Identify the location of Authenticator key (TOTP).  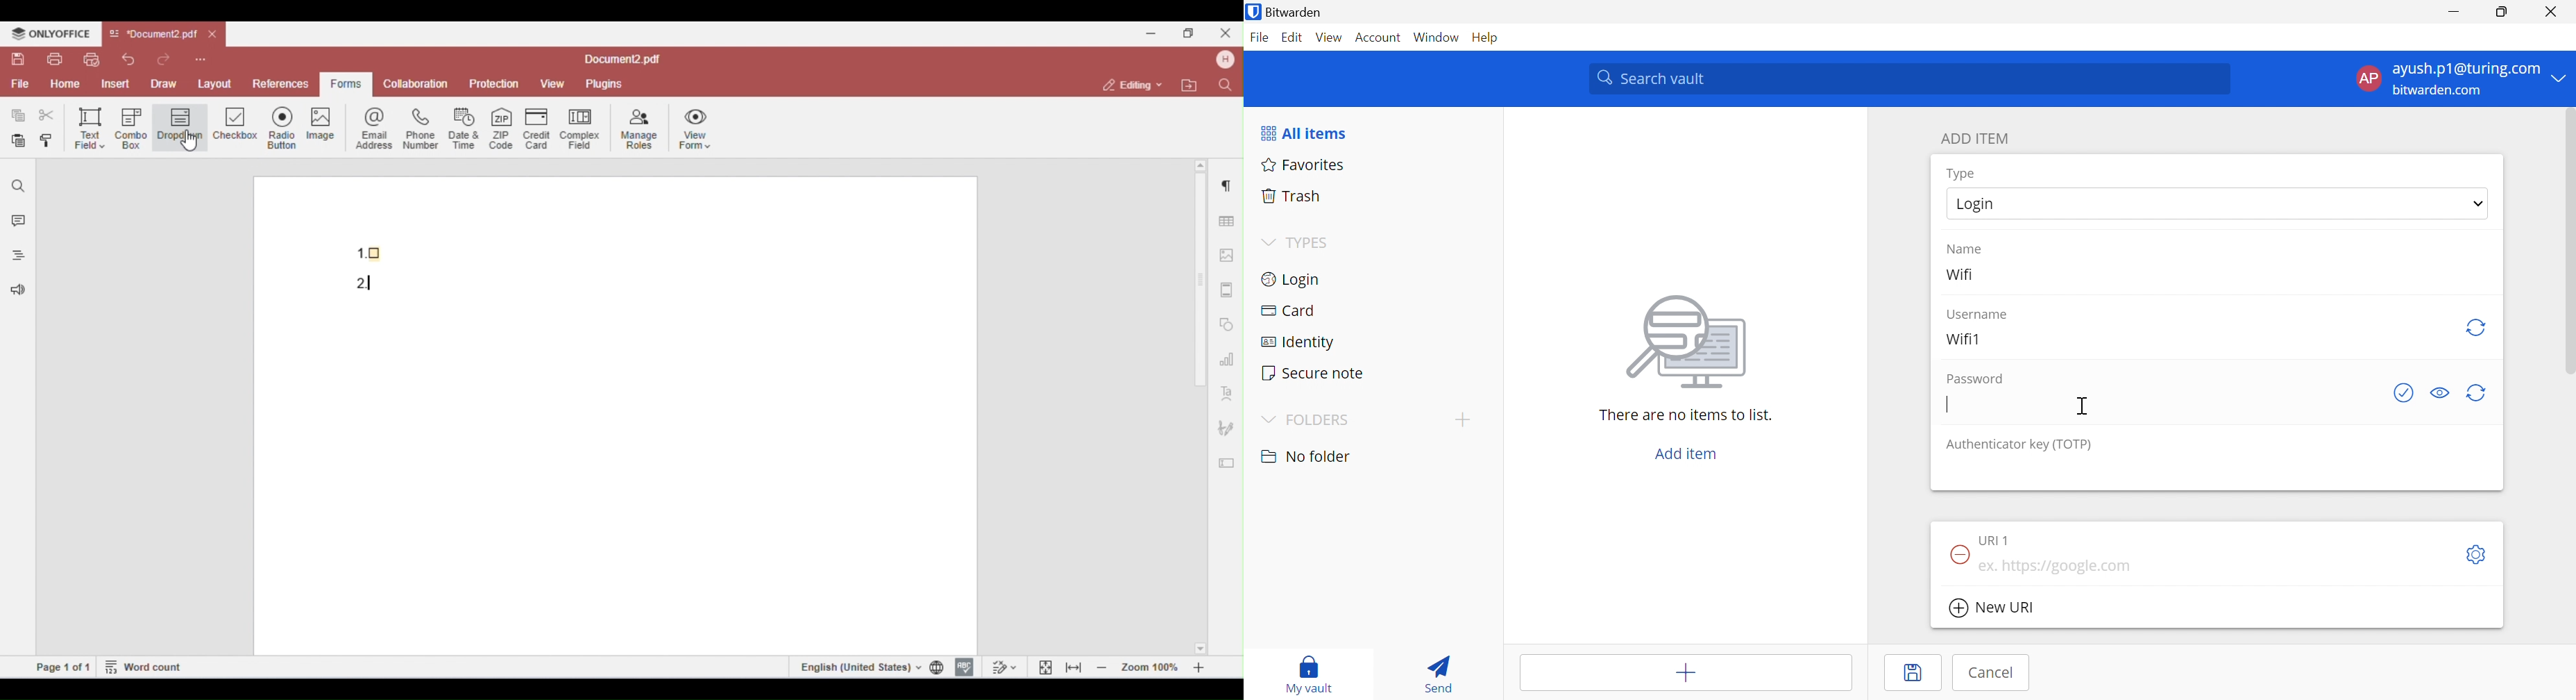
(2019, 444).